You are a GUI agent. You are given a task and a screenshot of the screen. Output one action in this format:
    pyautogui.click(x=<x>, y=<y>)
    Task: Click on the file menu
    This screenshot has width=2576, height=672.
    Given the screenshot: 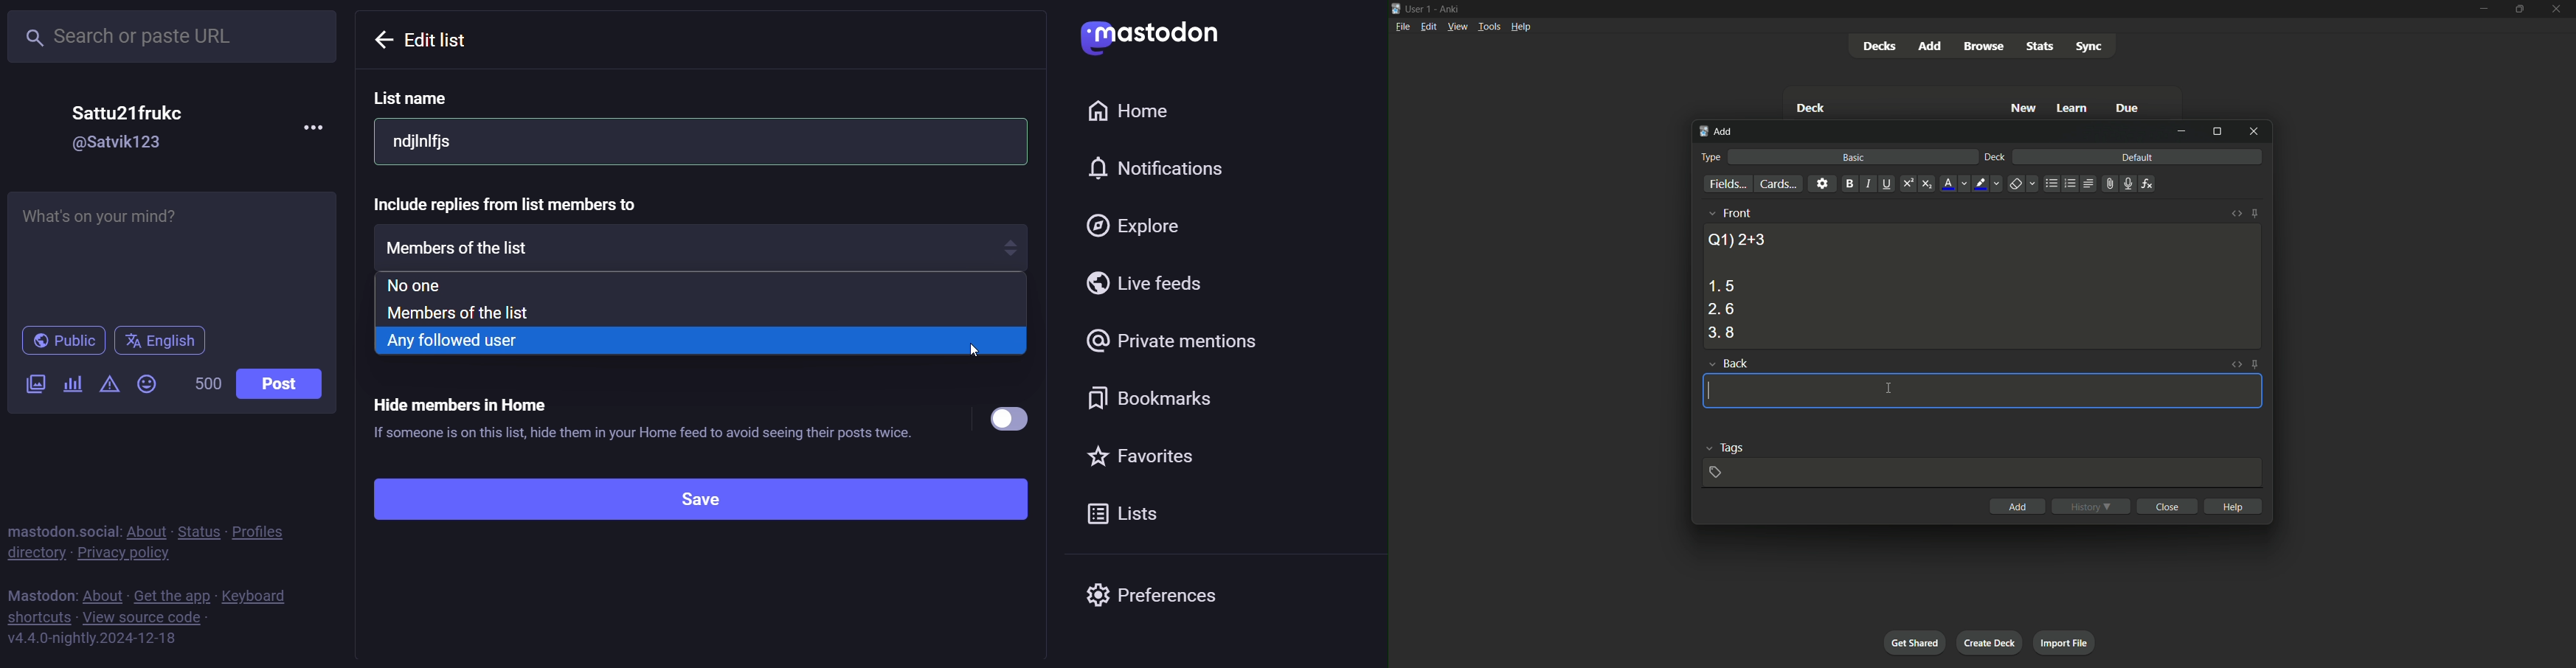 What is the action you would take?
    pyautogui.click(x=1404, y=26)
    